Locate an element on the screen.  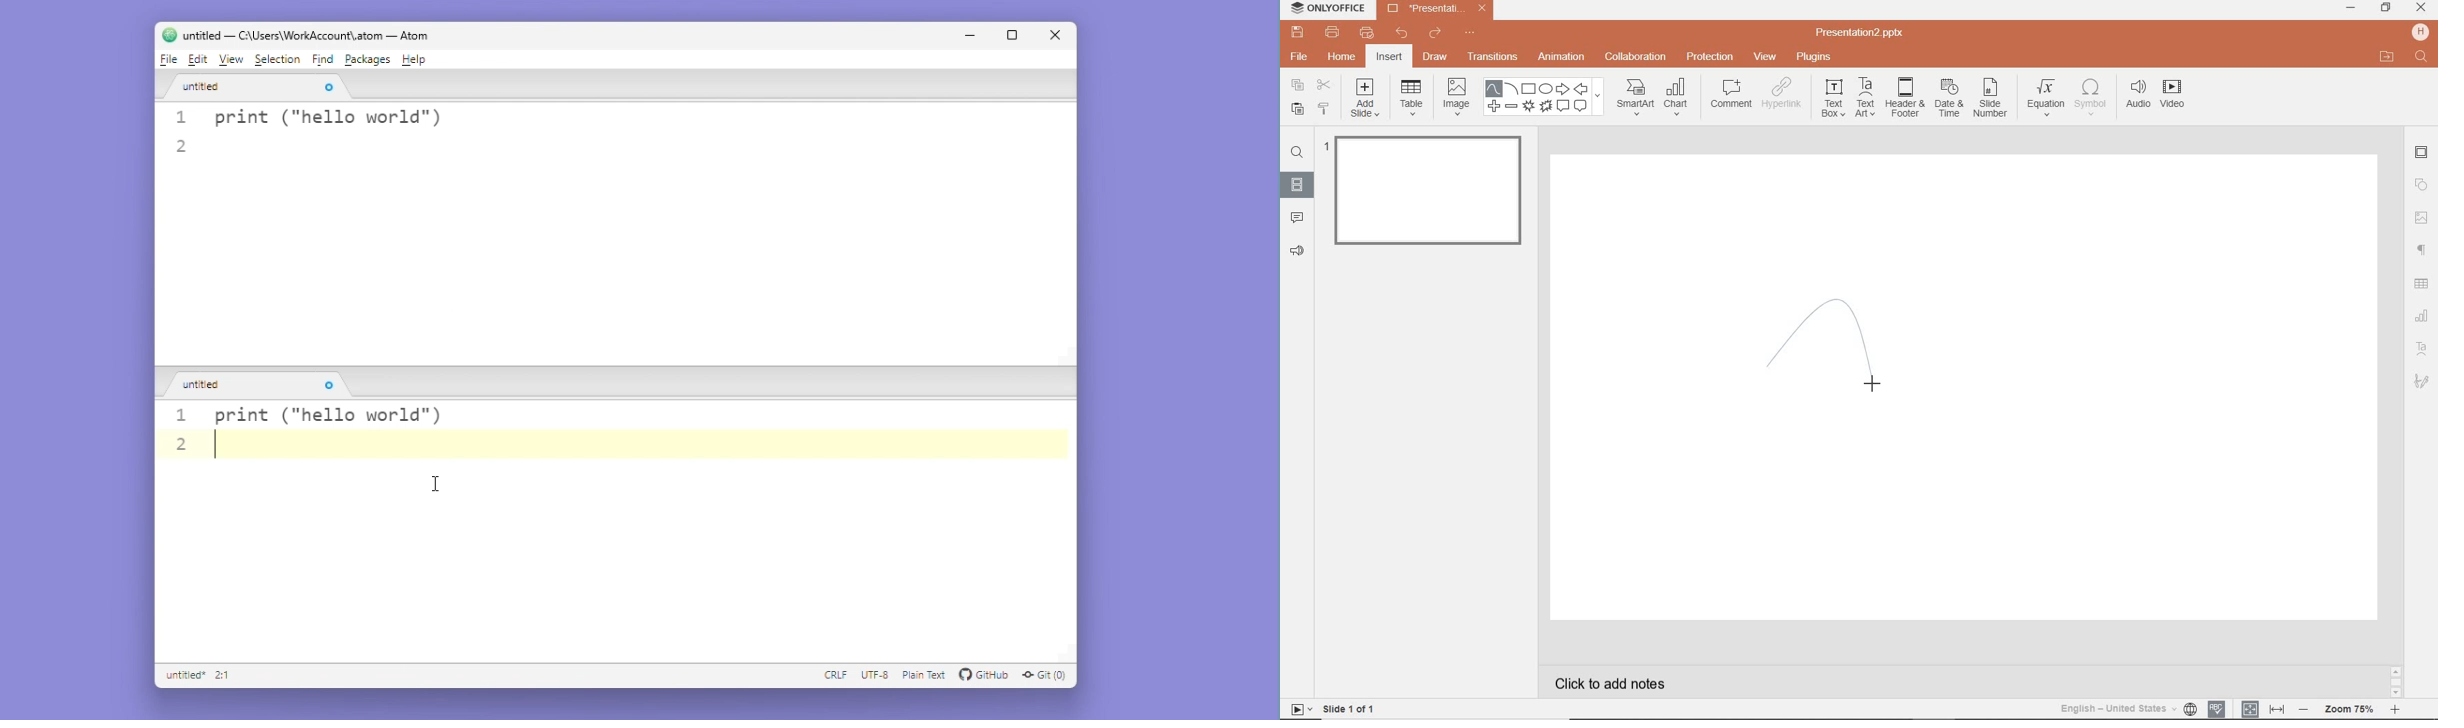
UNDO is located at coordinates (1401, 34).